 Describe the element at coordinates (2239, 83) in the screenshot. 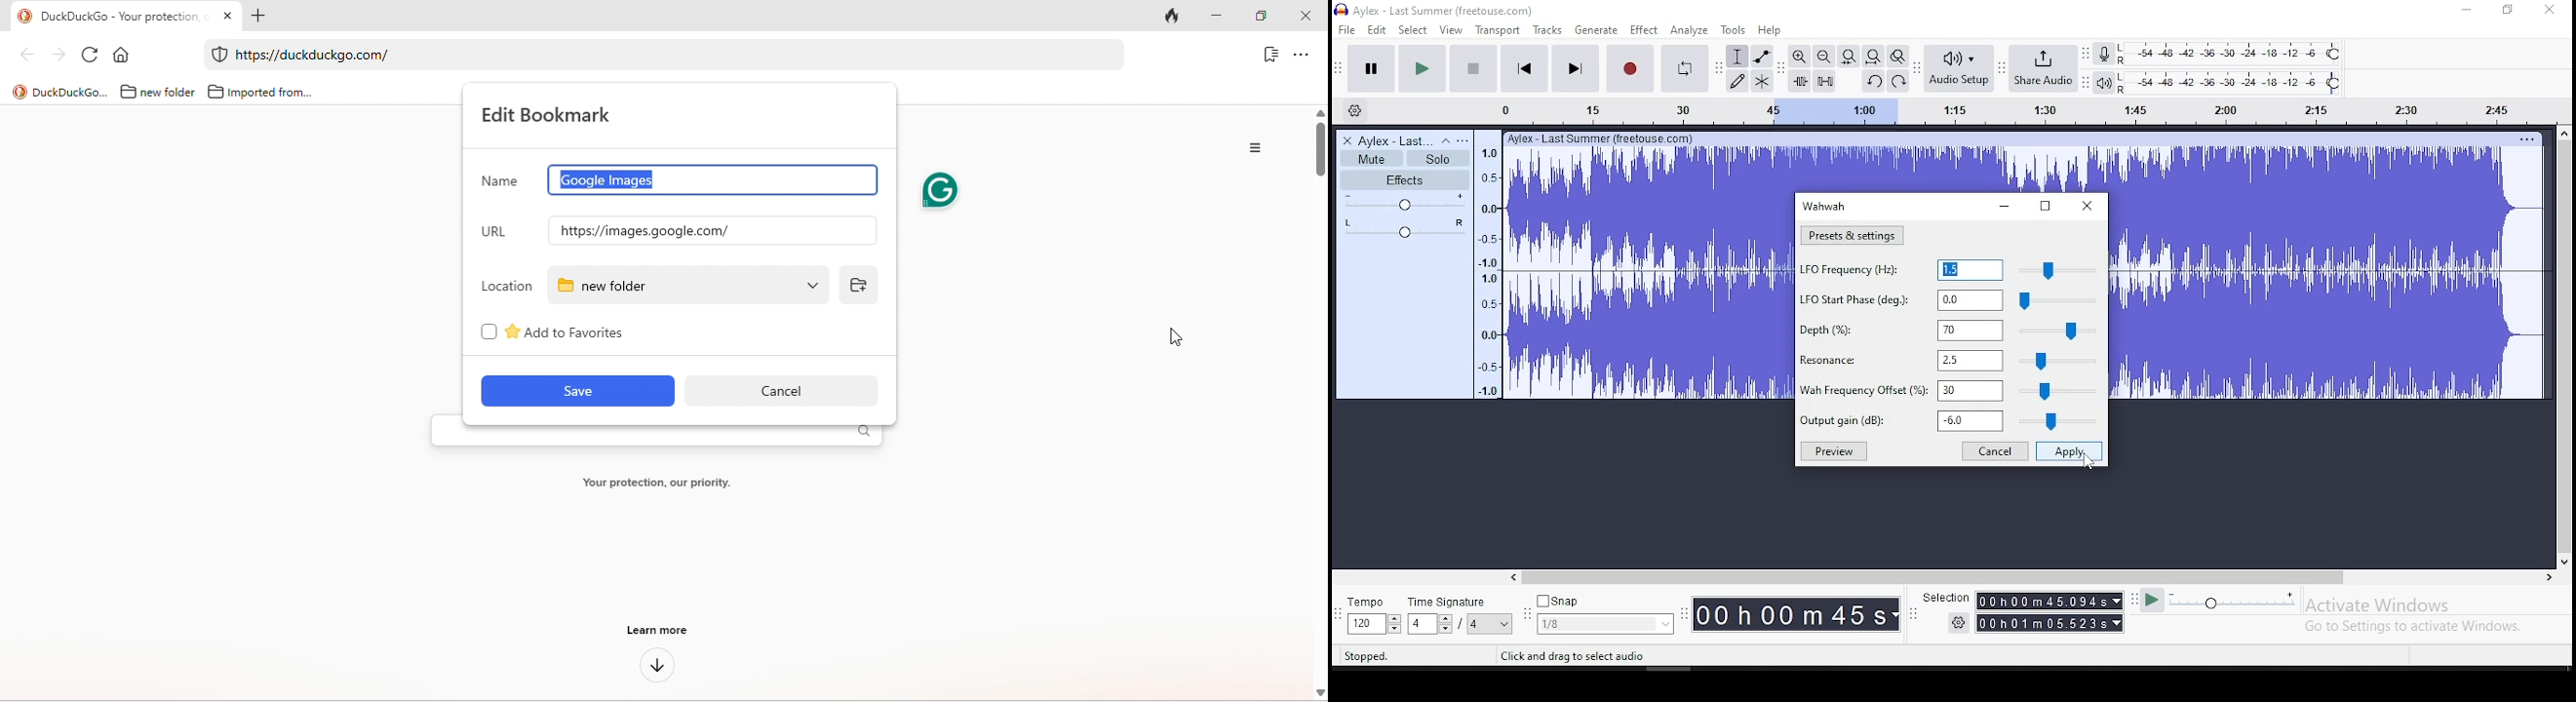

I see `playback level` at that location.